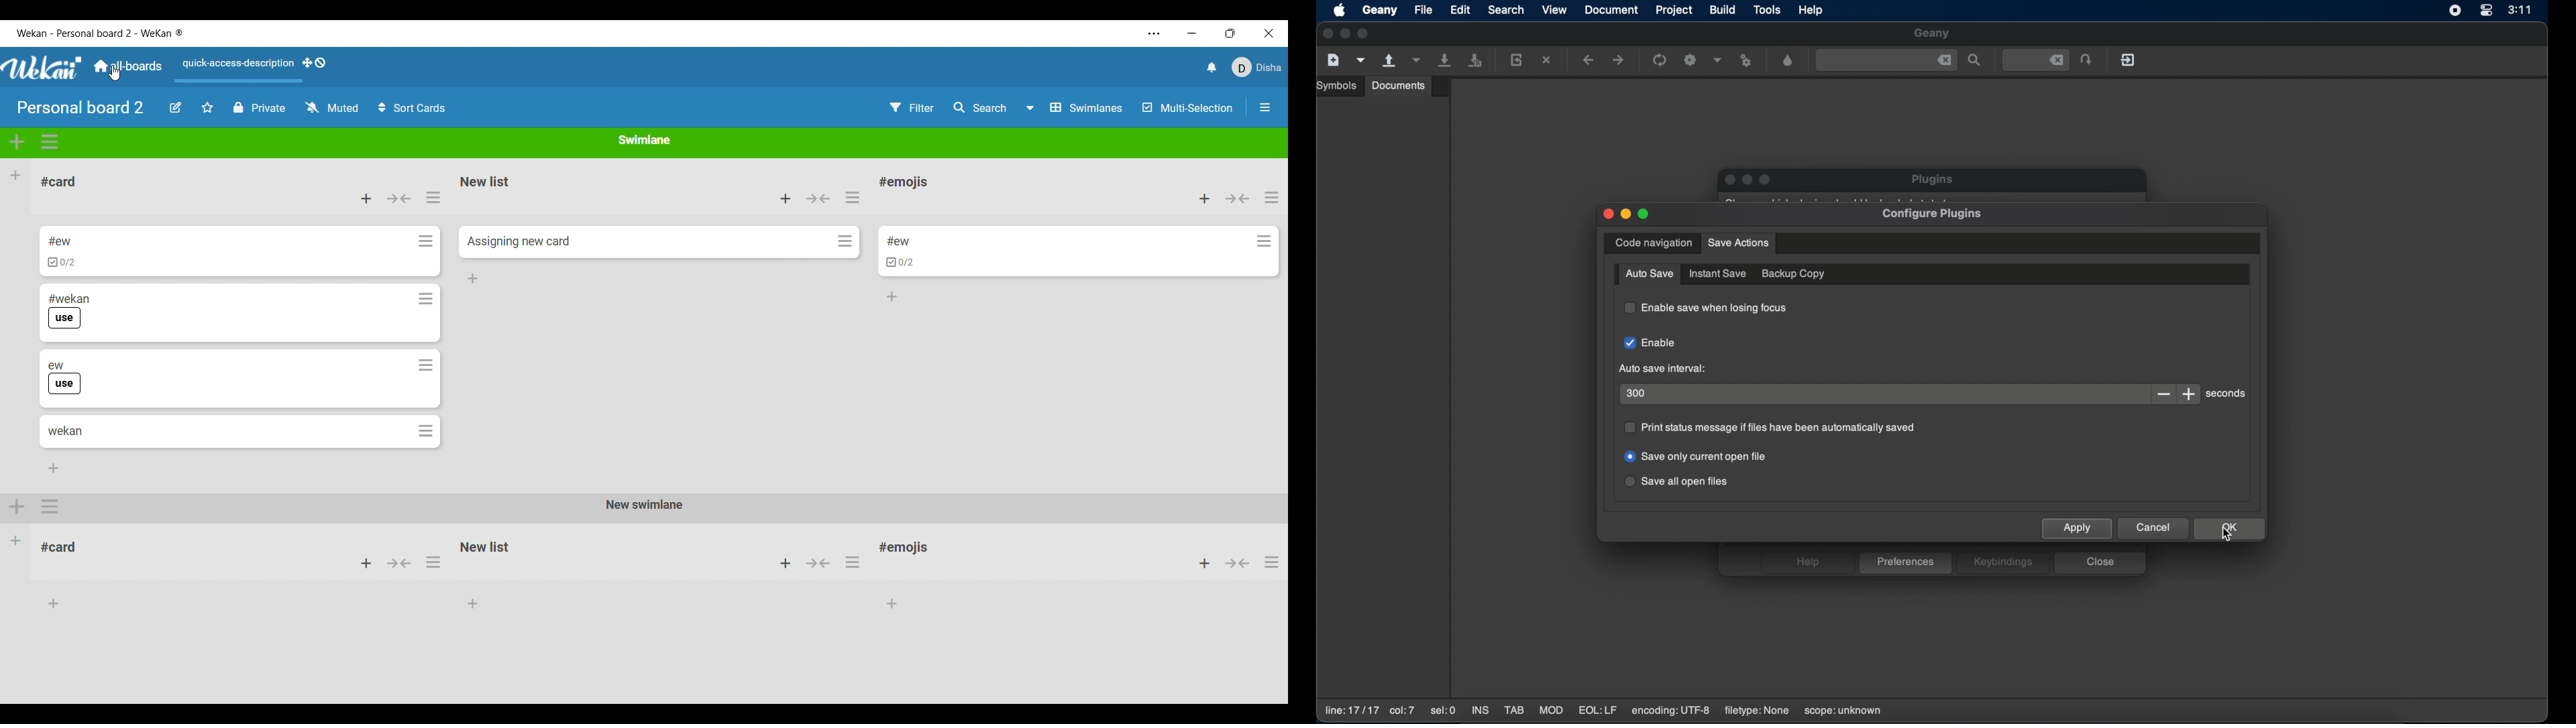  I want to click on collapse, so click(399, 564).